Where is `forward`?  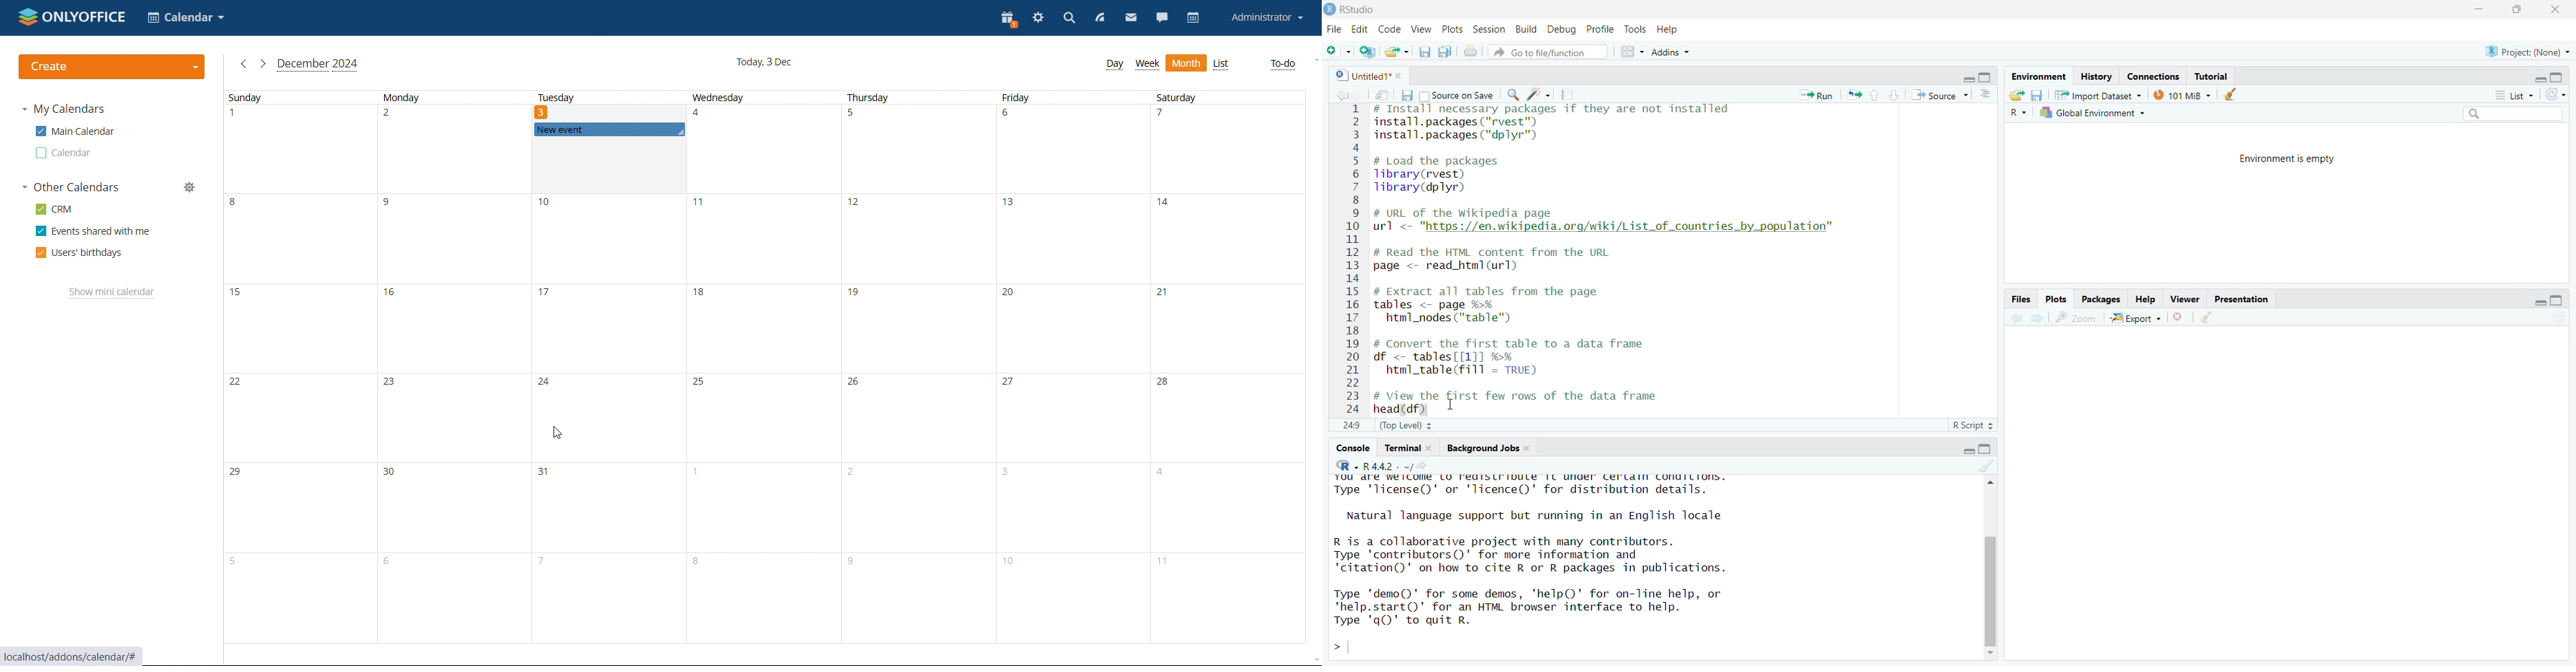 forward is located at coordinates (2038, 318).